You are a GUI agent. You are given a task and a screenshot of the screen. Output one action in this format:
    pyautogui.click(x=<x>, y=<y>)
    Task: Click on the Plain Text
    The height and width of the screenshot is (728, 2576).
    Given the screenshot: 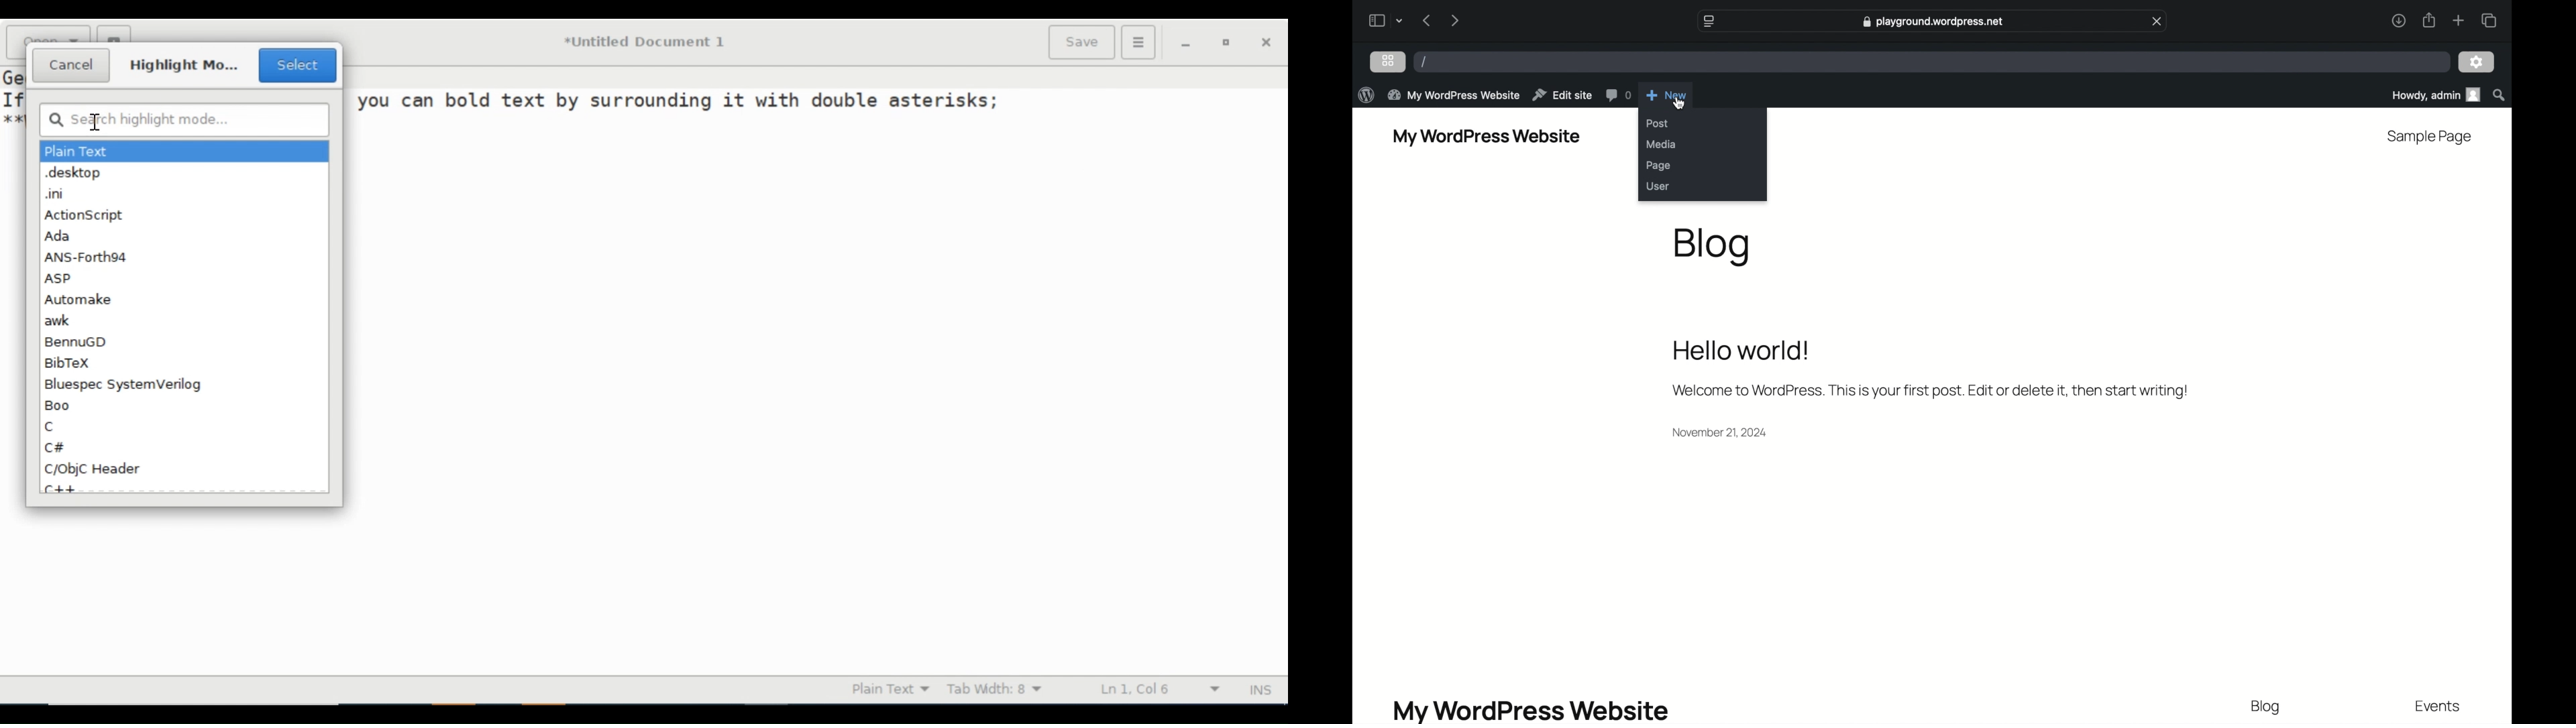 What is the action you would take?
    pyautogui.click(x=78, y=151)
    